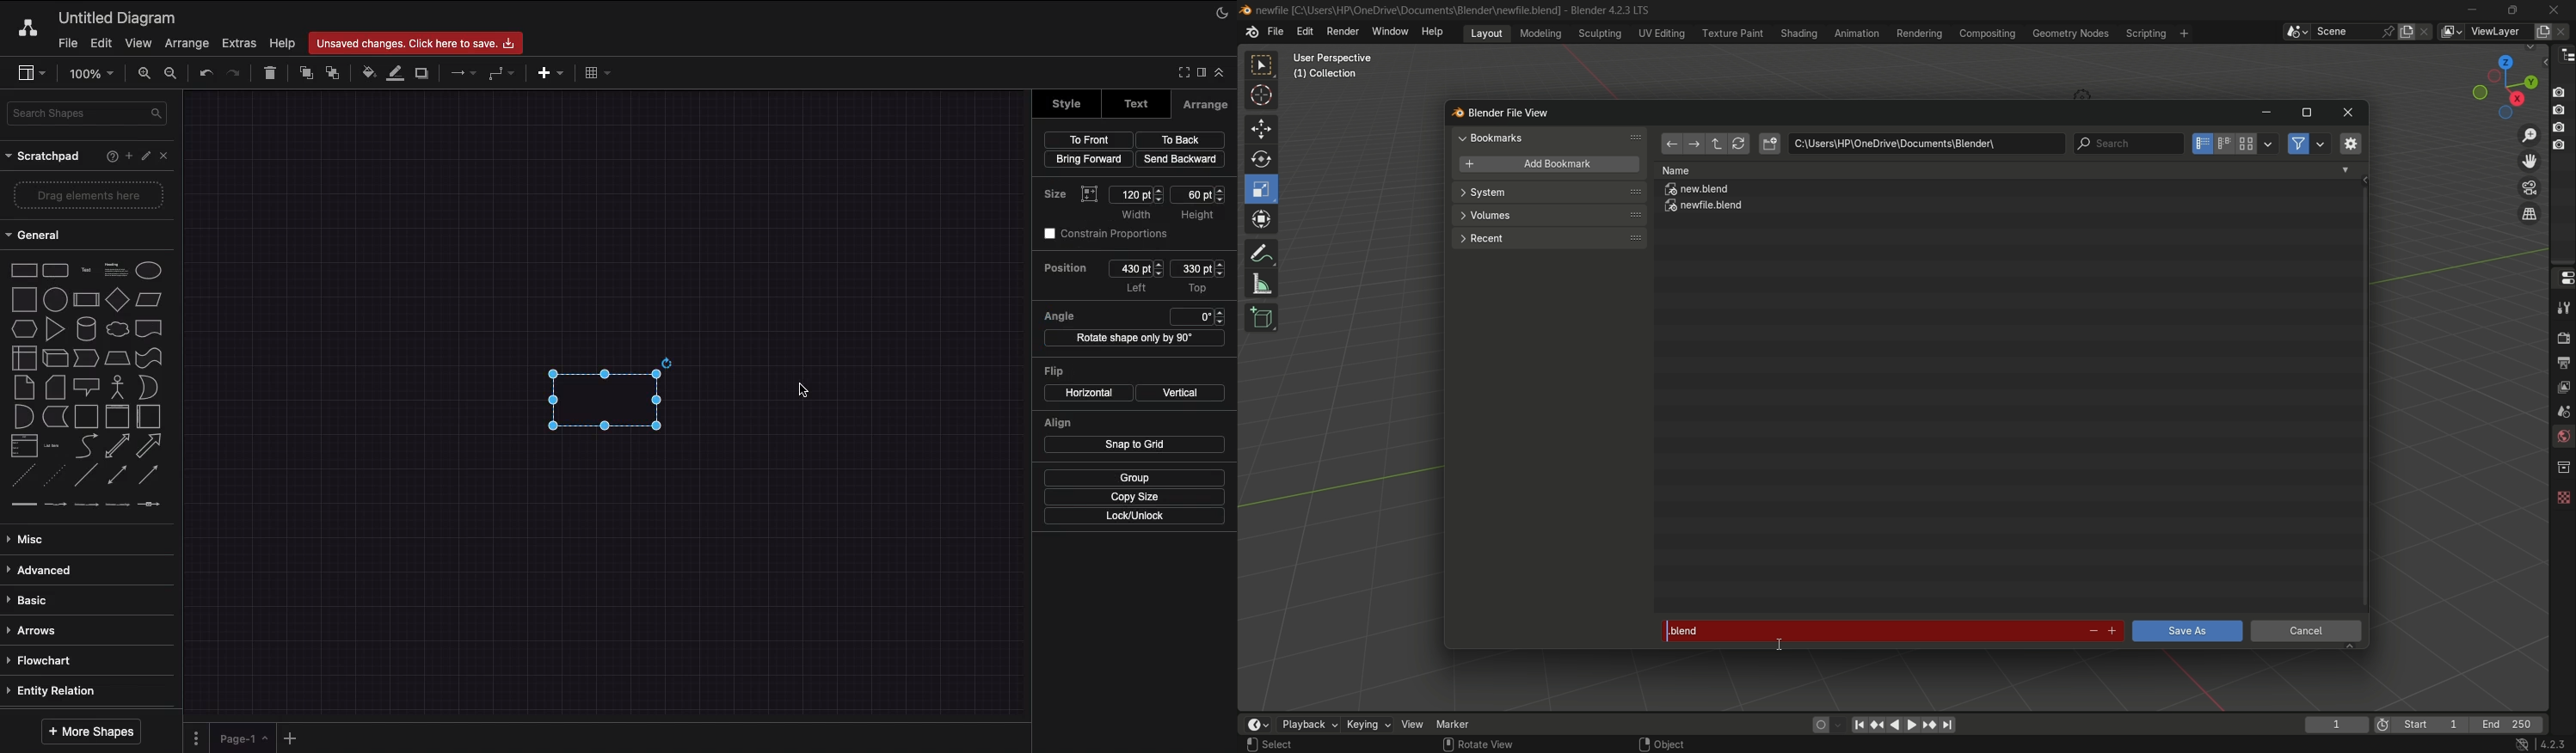 The image size is (2576, 756). What do you see at coordinates (1081, 159) in the screenshot?
I see `Bring forward` at bounding box center [1081, 159].